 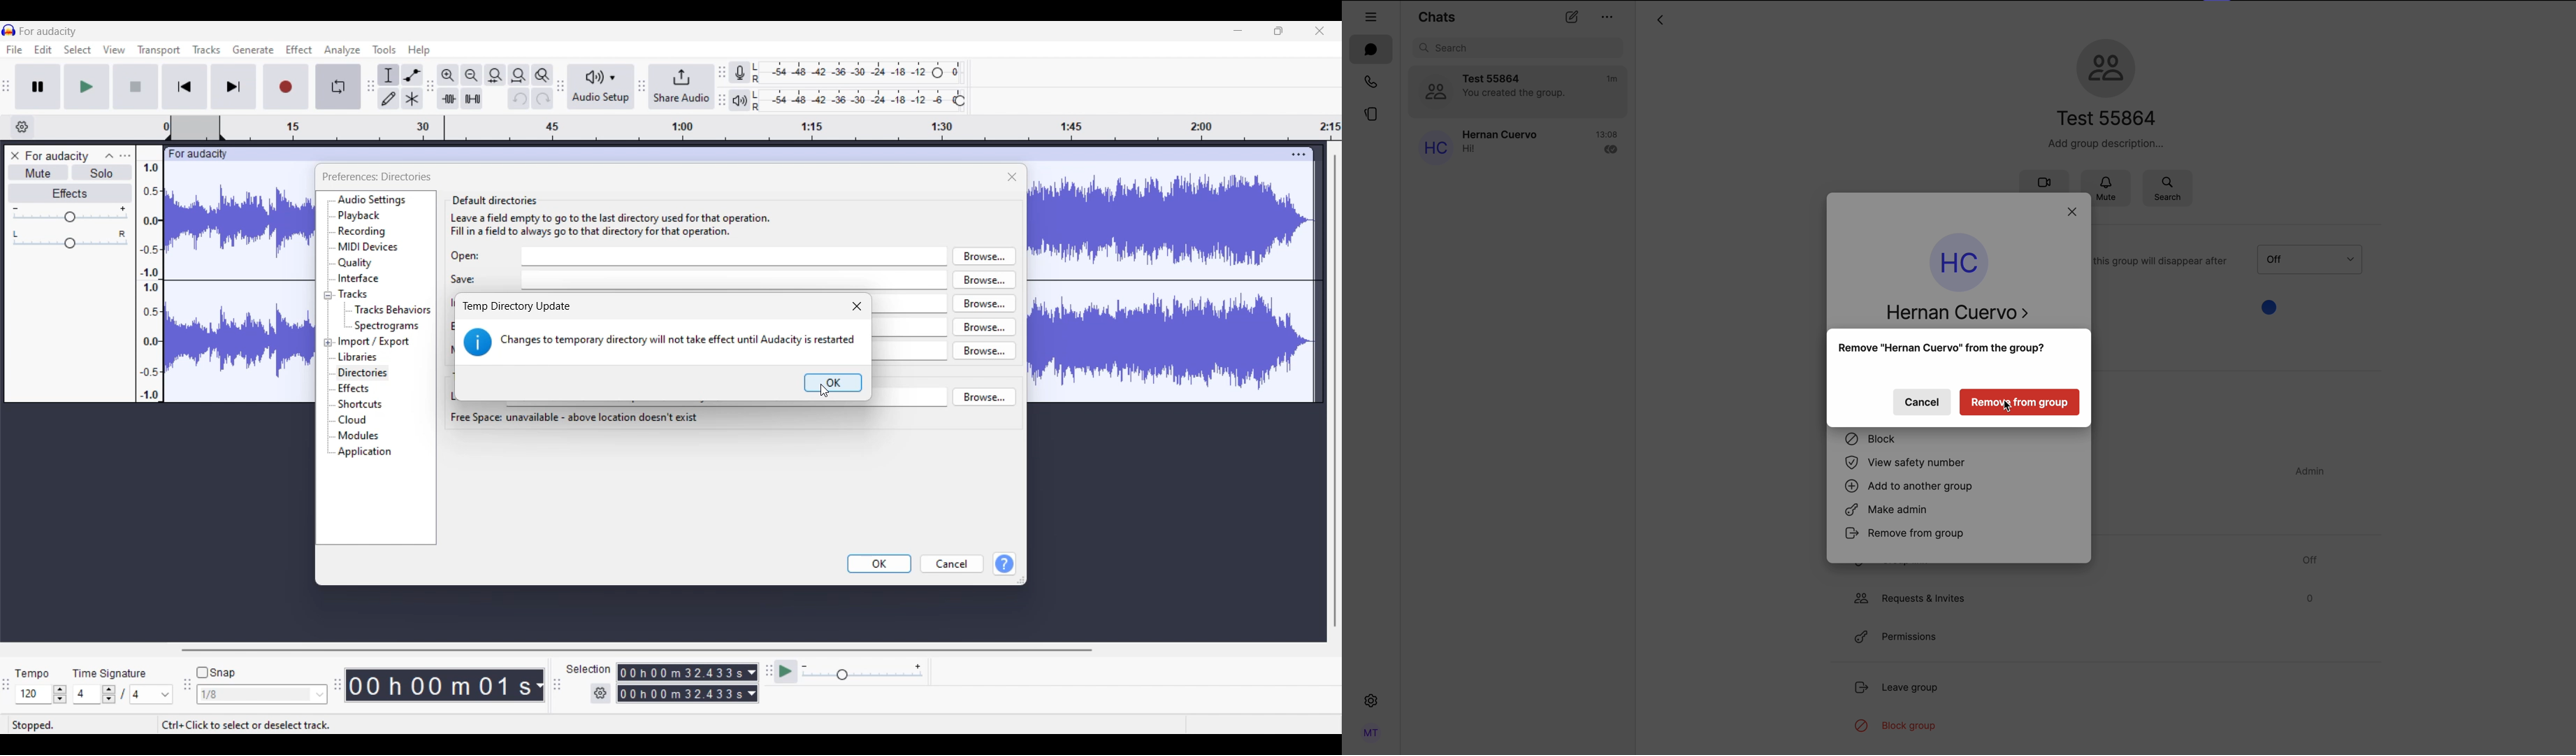 What do you see at coordinates (109, 157) in the screenshot?
I see `Collapse ` at bounding box center [109, 157].